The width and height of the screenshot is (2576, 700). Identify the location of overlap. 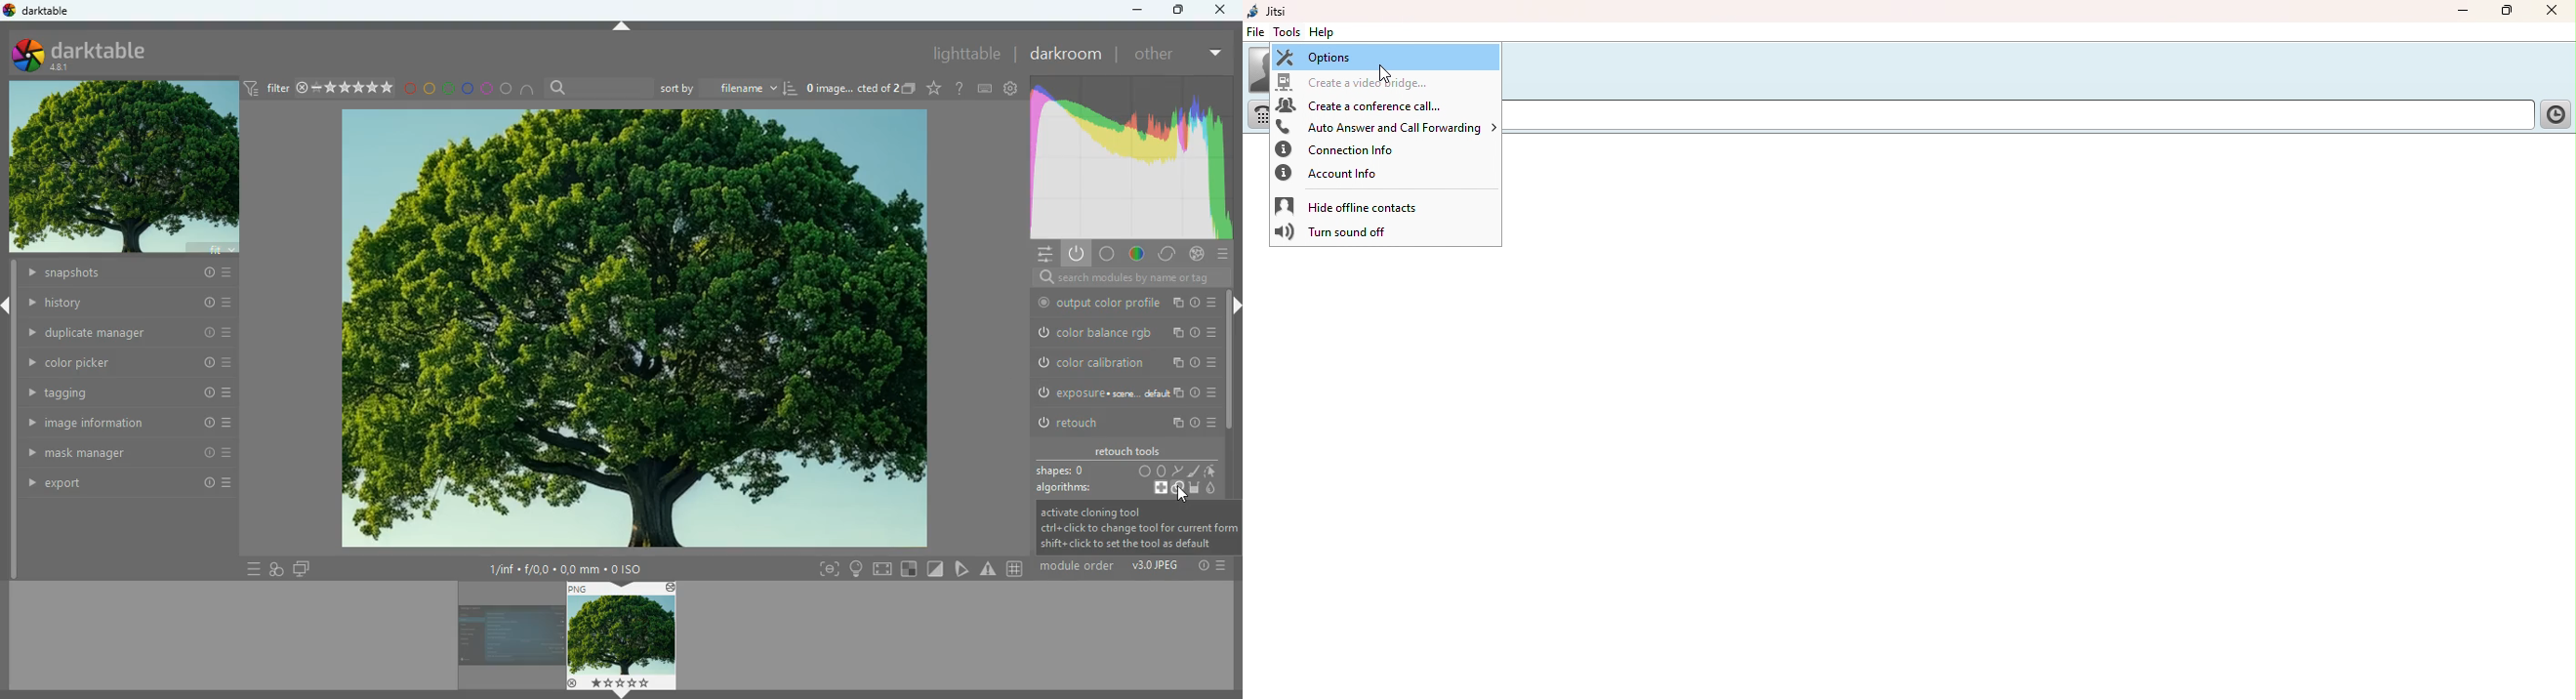
(278, 569).